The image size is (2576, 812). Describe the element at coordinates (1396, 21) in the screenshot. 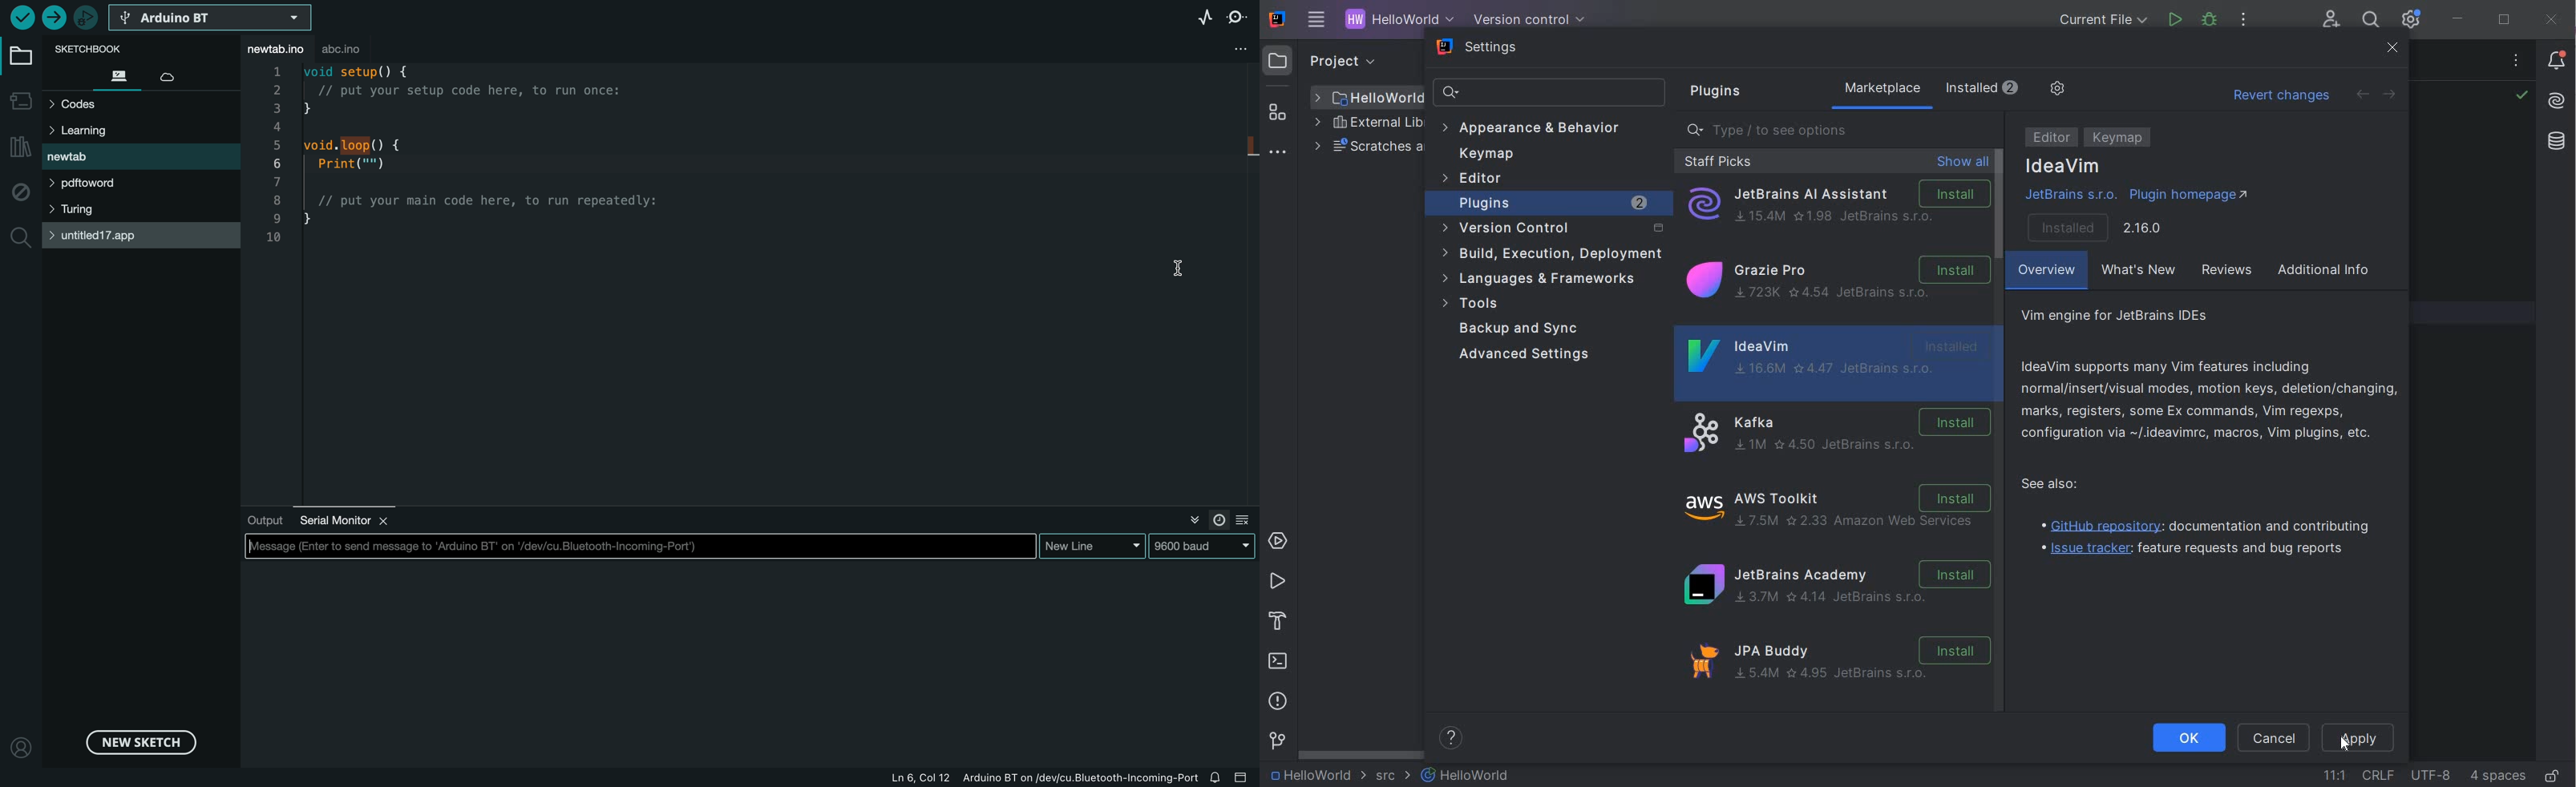

I see `PROJECT NAME` at that location.